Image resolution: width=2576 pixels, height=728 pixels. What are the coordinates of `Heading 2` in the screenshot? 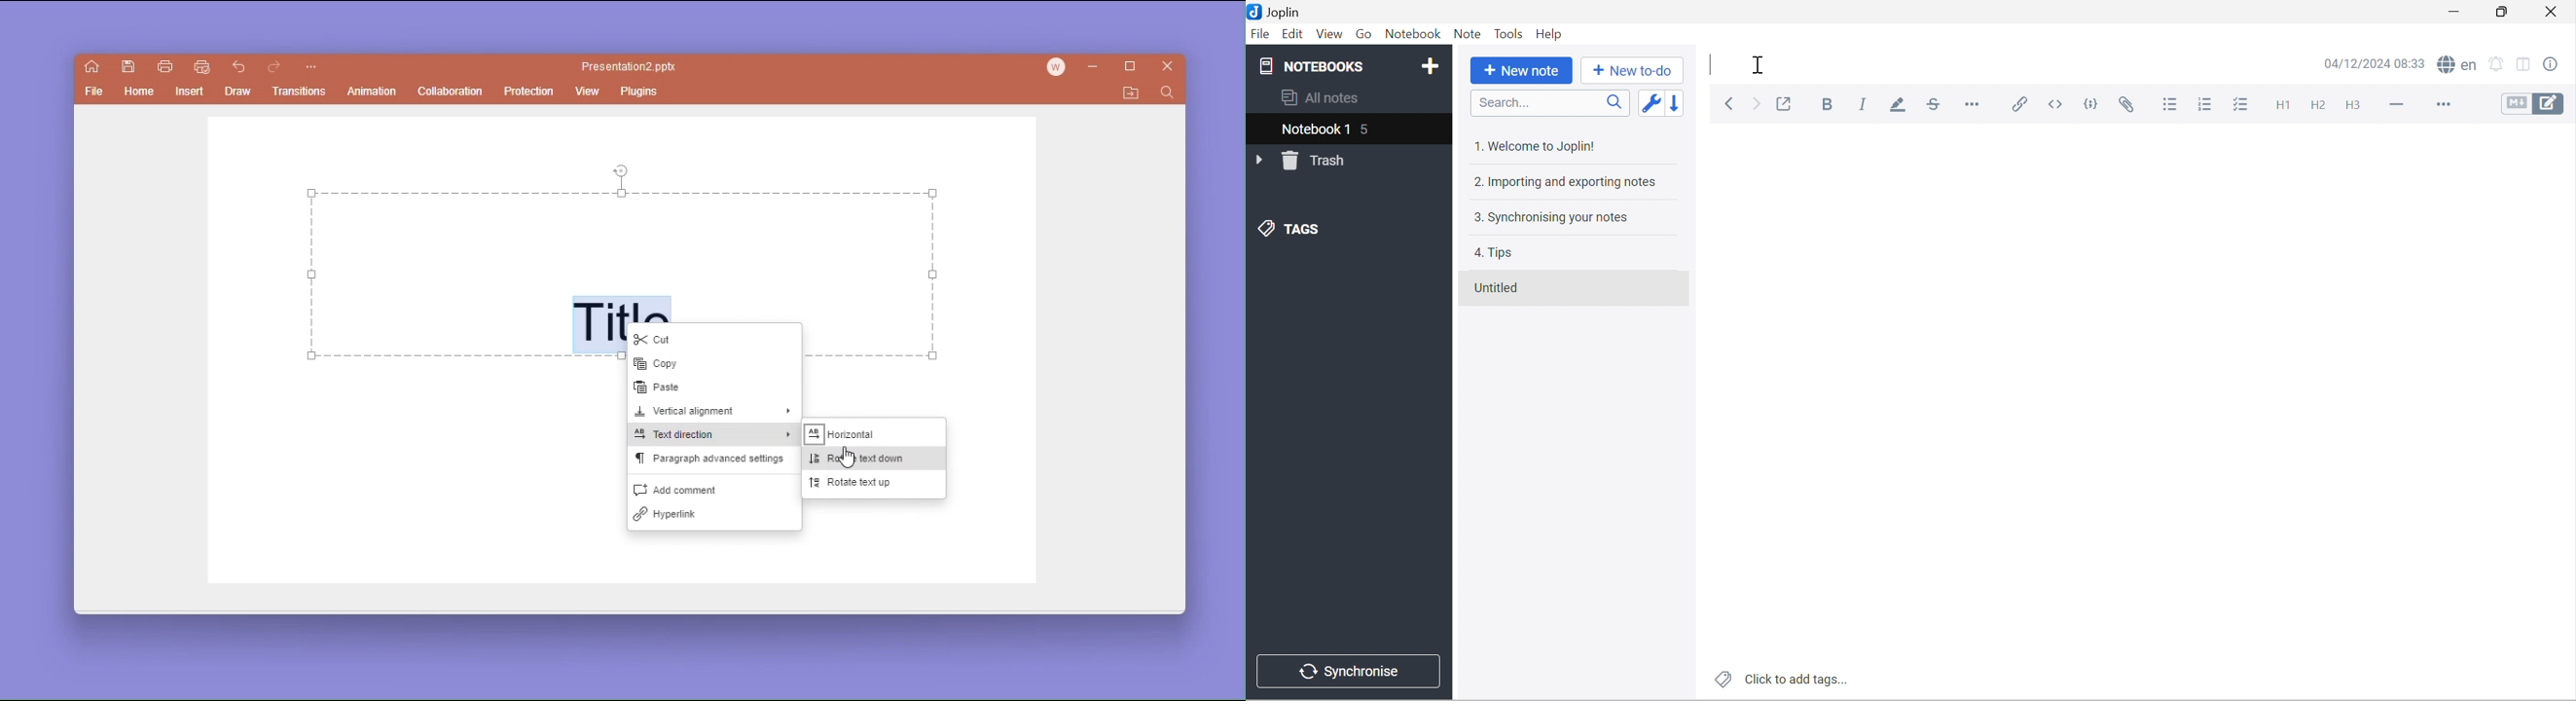 It's located at (2320, 105).